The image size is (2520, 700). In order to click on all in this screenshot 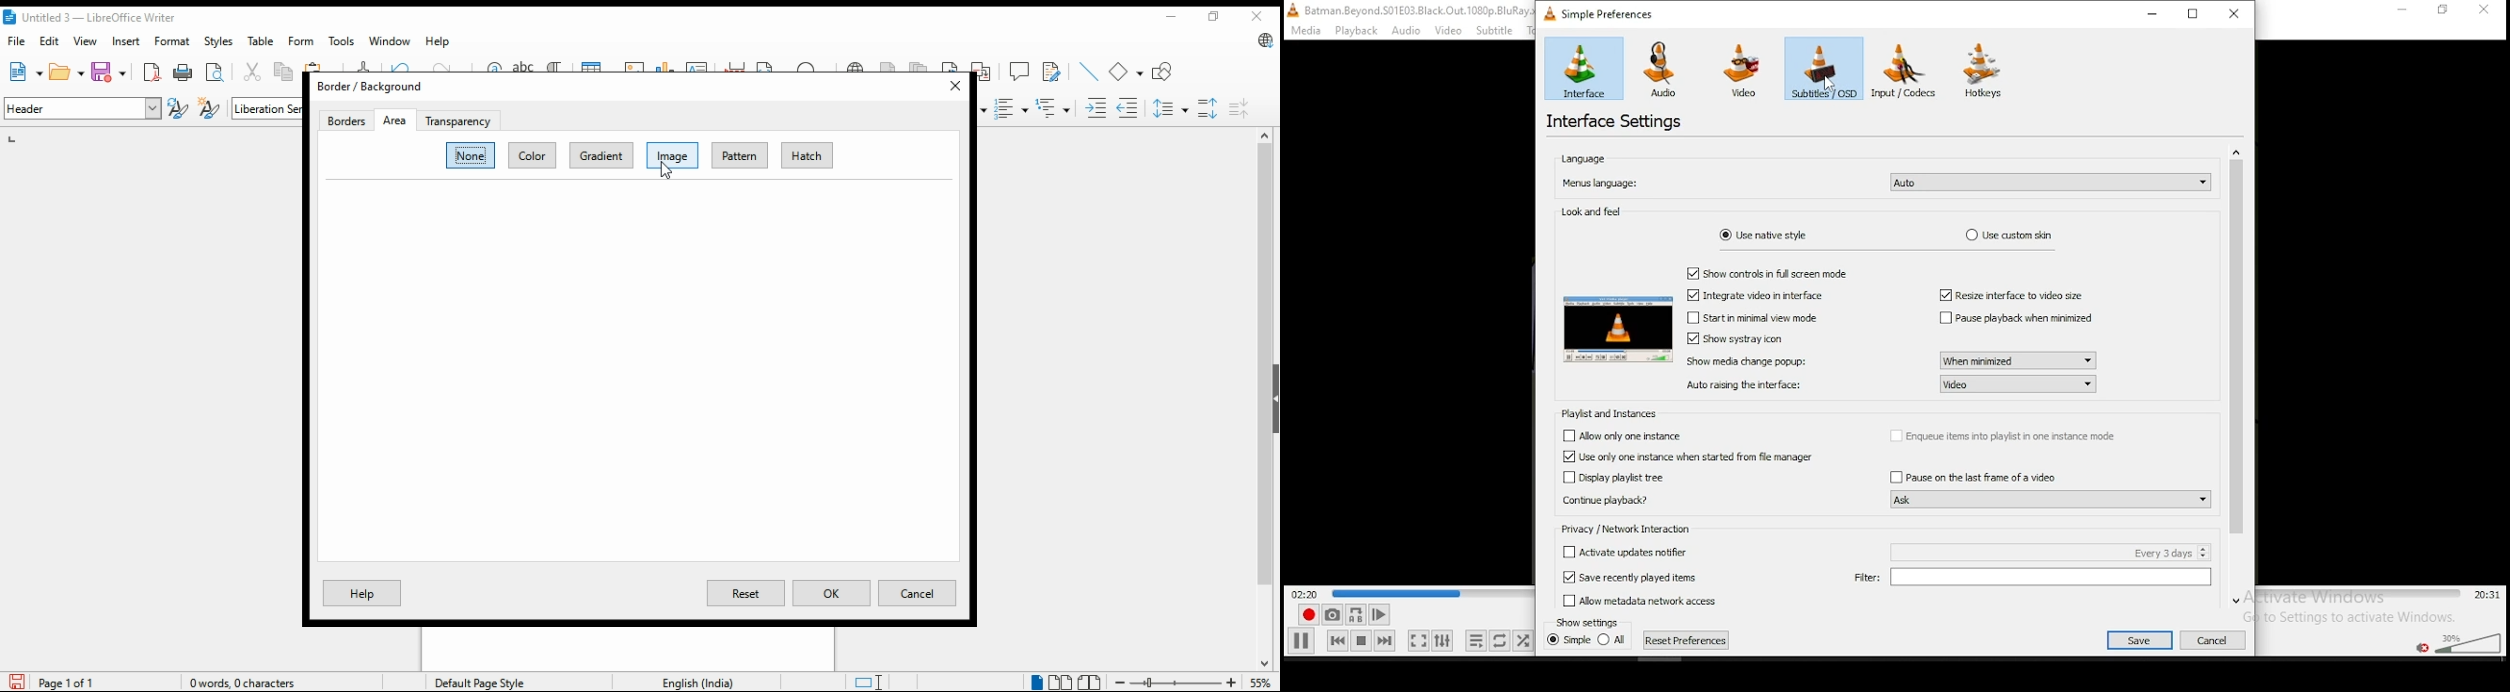, I will do `click(1612, 638)`.